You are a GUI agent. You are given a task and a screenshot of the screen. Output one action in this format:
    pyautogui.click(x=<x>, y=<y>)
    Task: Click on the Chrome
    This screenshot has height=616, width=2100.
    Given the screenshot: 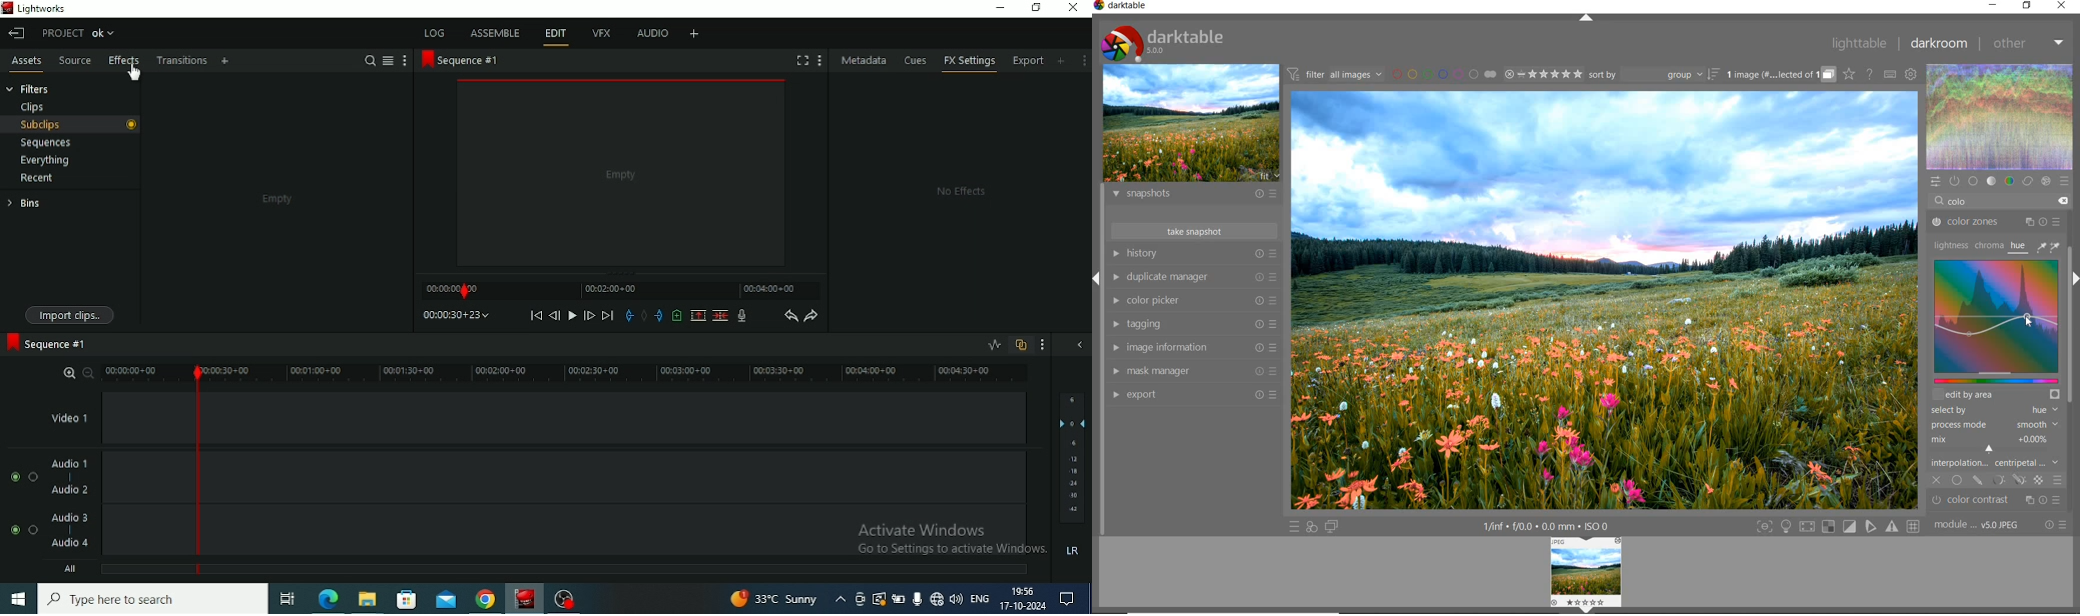 What is the action you would take?
    pyautogui.click(x=486, y=598)
    